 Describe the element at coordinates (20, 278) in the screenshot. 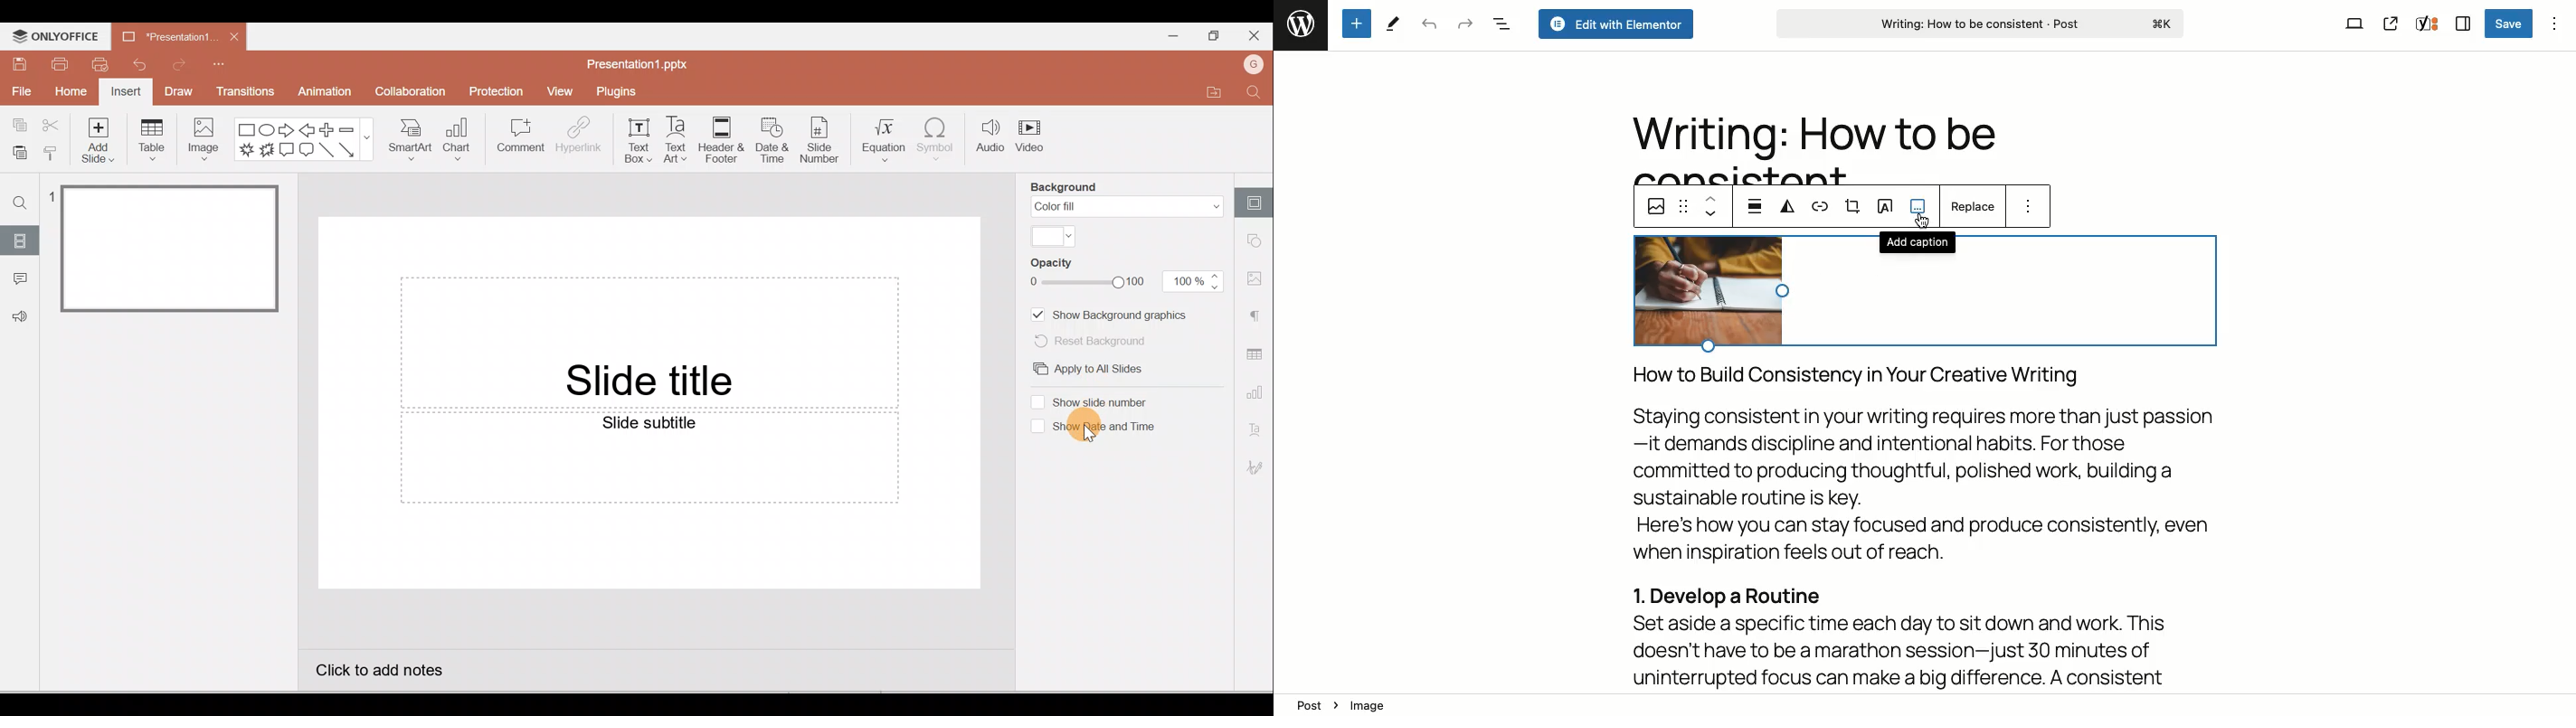

I see `Comment` at that location.